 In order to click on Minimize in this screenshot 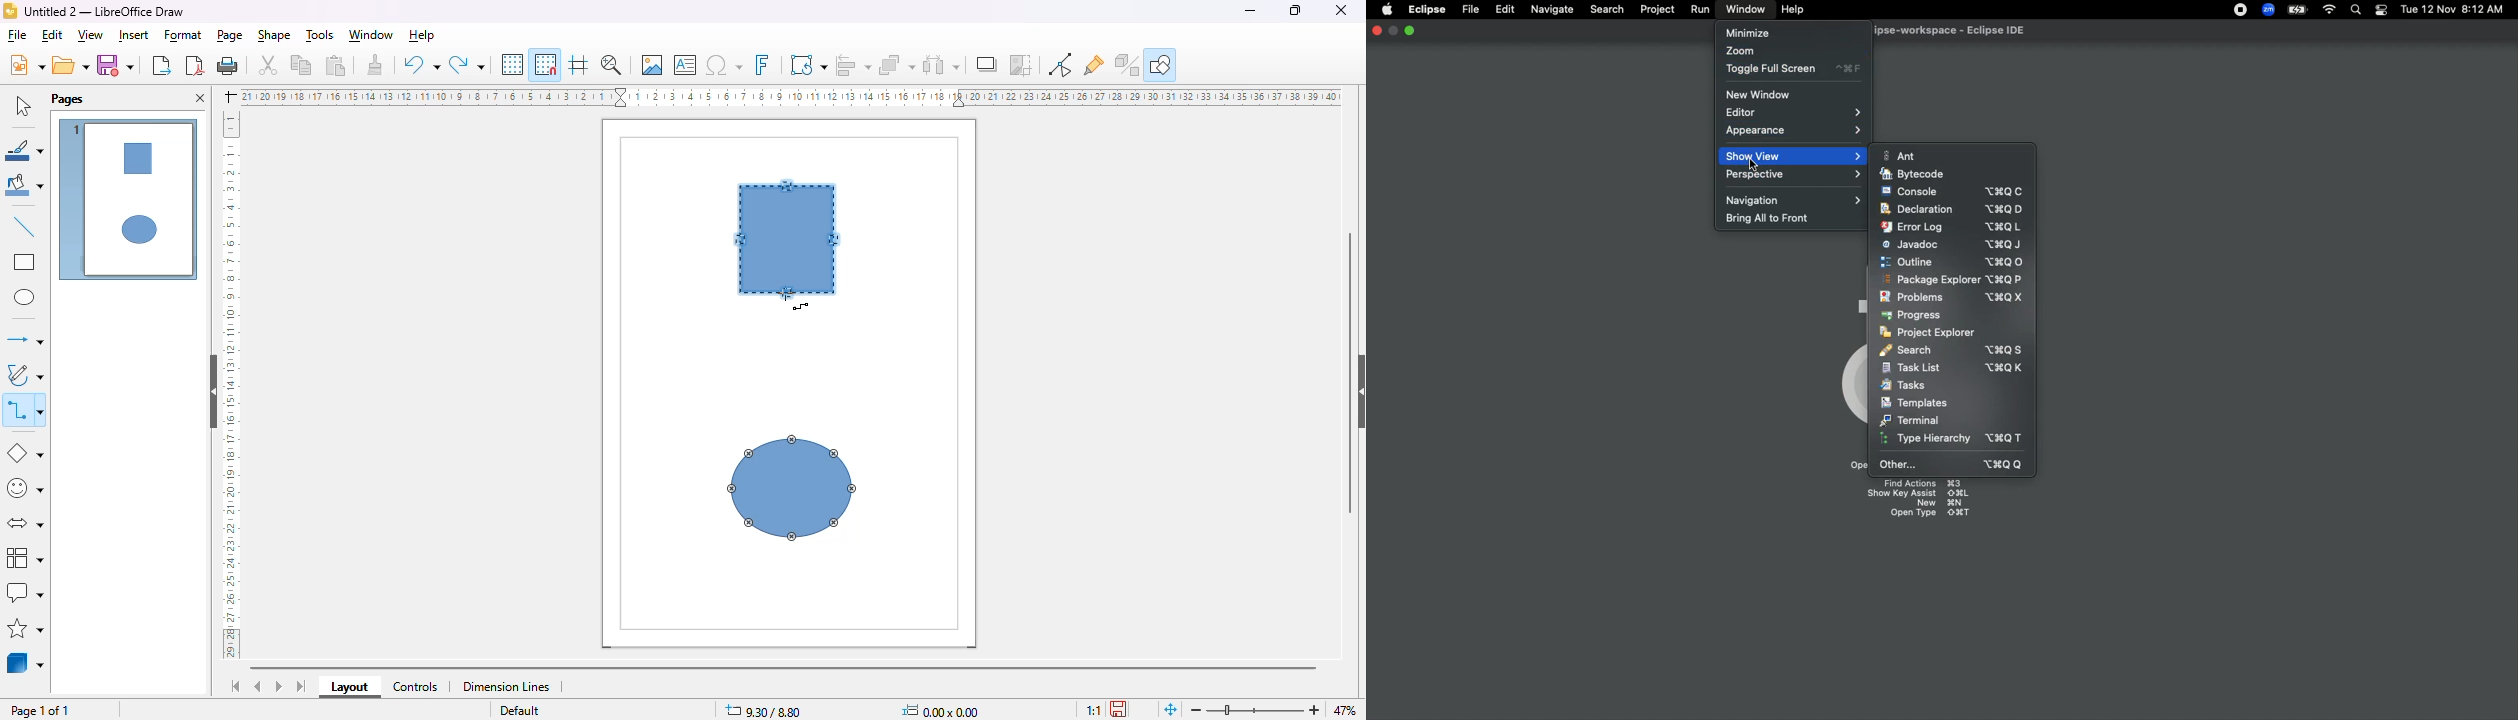, I will do `click(1747, 32)`.